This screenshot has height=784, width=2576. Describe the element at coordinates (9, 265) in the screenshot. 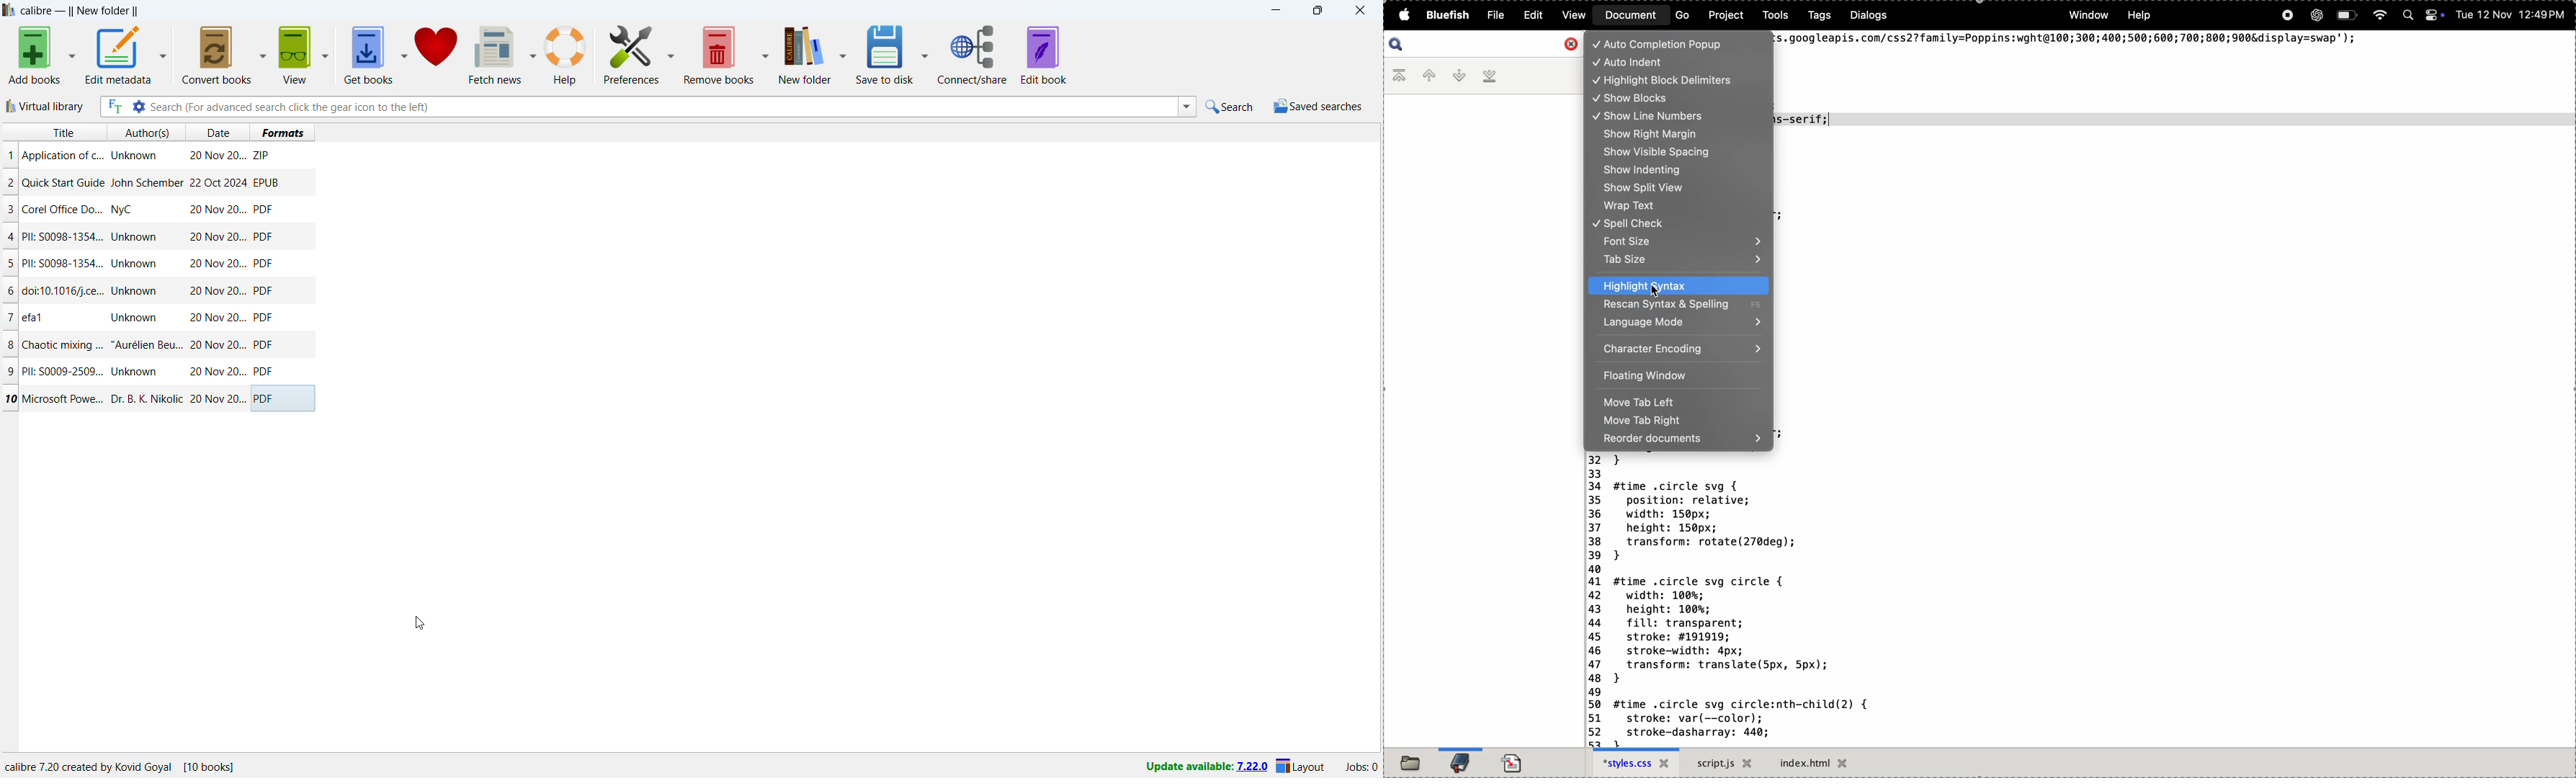

I see `5` at that location.